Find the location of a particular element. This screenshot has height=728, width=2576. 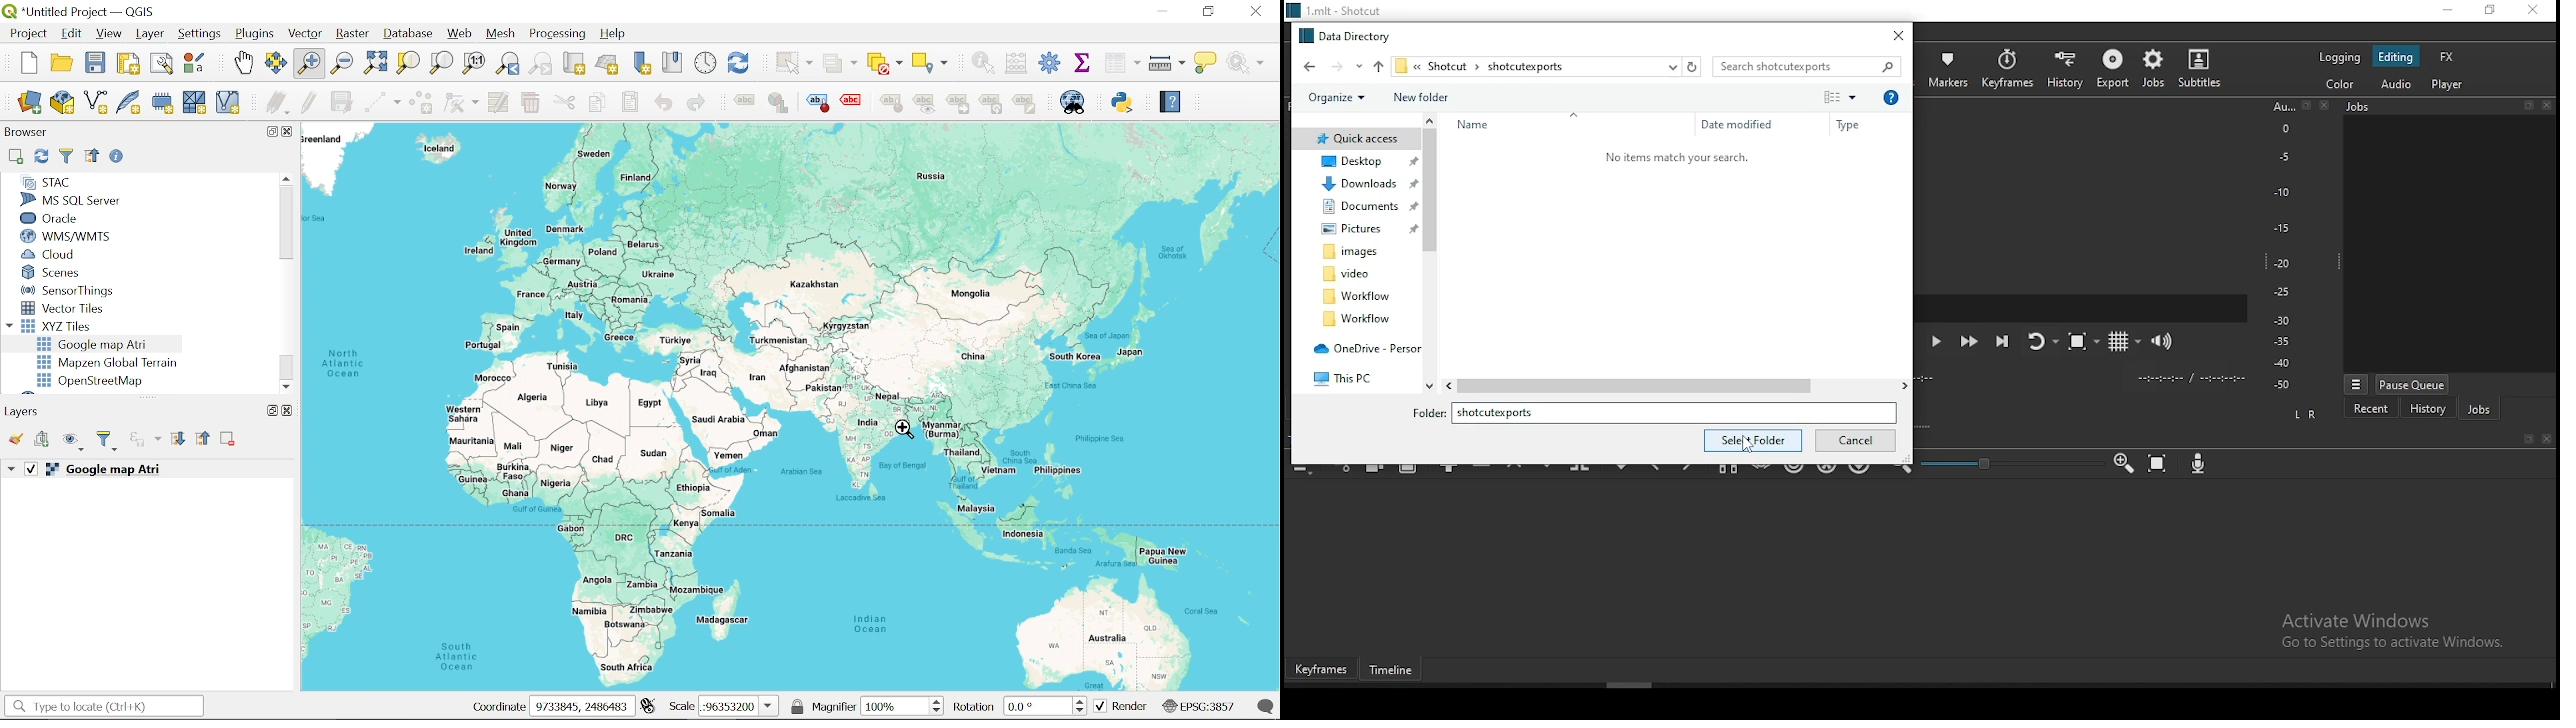

record audio is located at coordinates (2199, 465).